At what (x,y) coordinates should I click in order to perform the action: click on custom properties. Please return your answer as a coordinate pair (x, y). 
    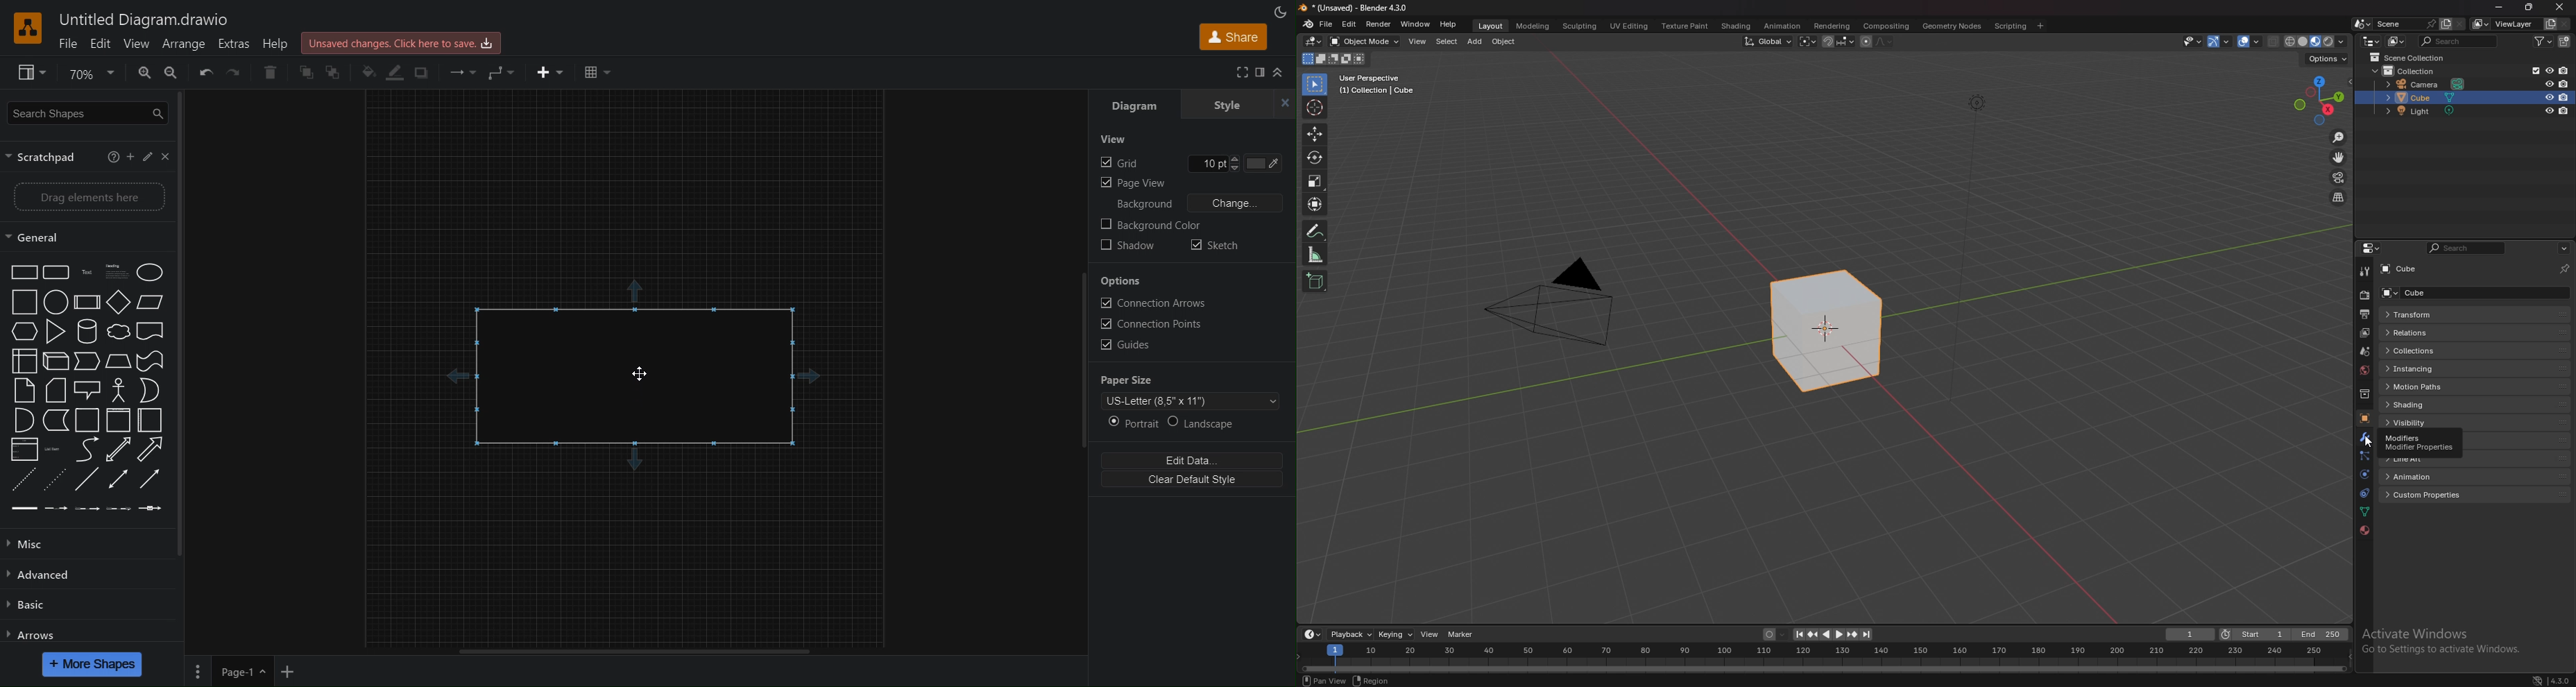
    Looking at the image, I should click on (2429, 494).